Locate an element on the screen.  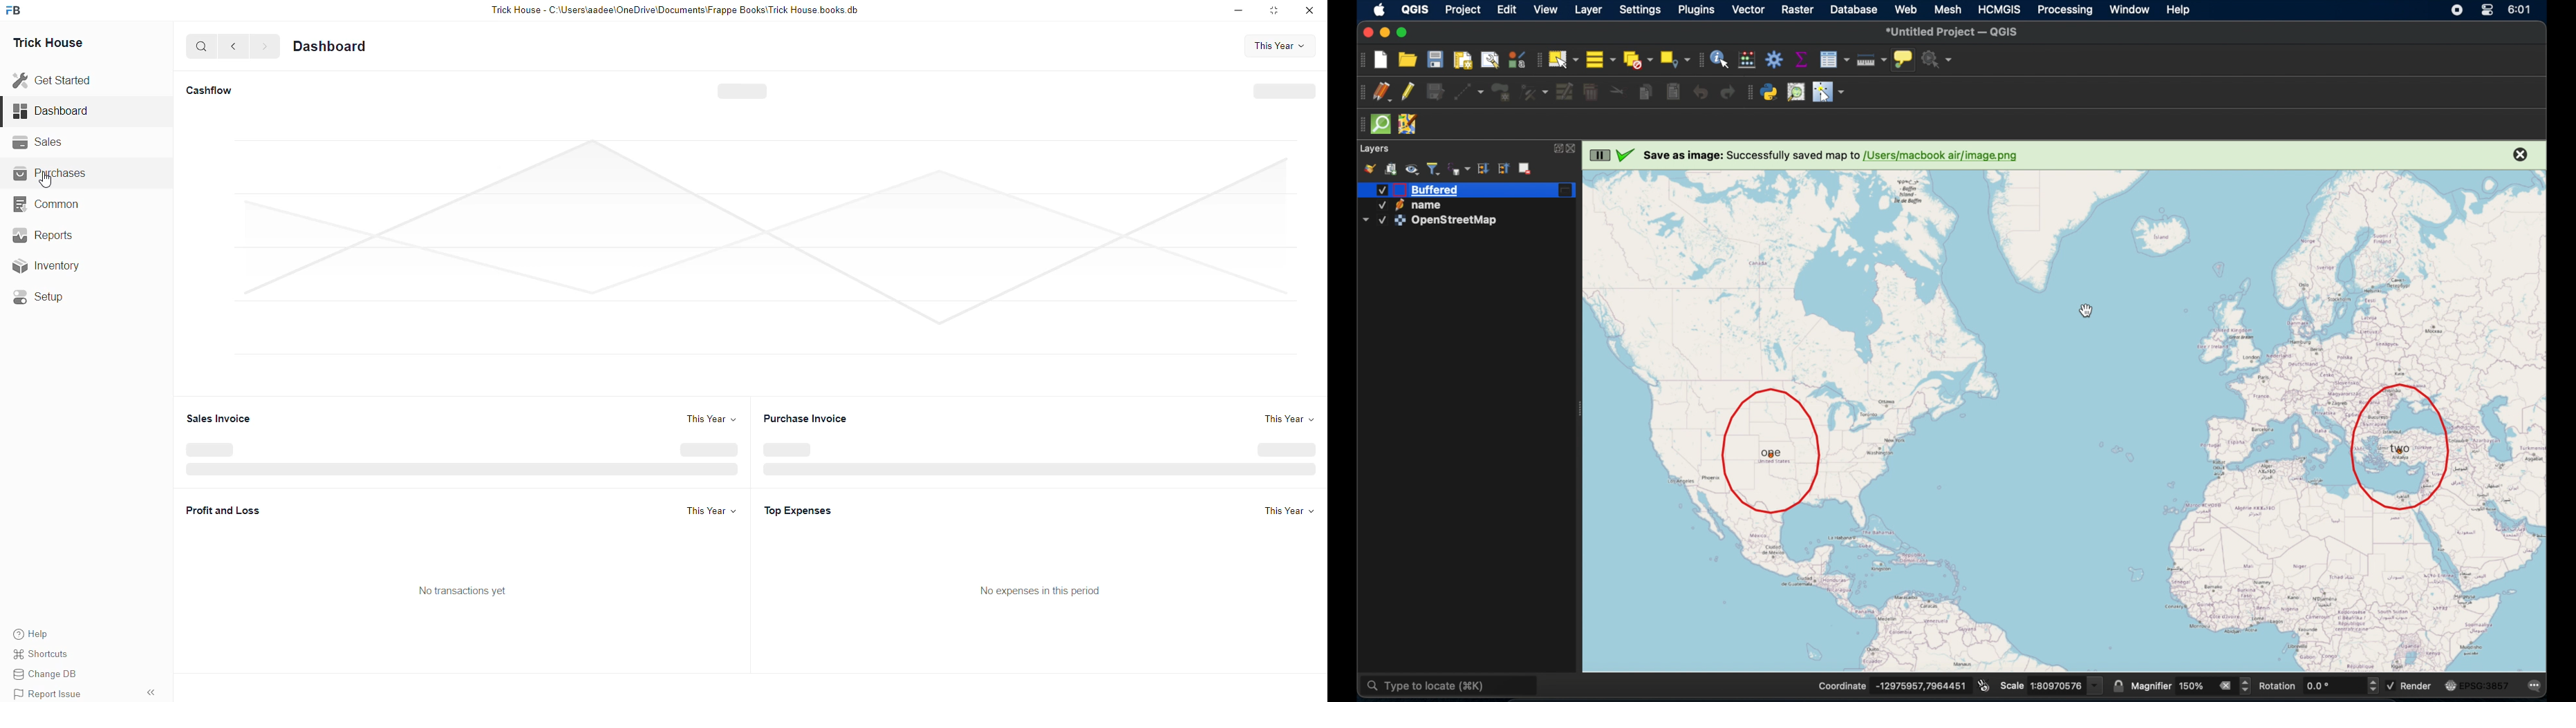
minimize  is located at coordinates (1385, 31).